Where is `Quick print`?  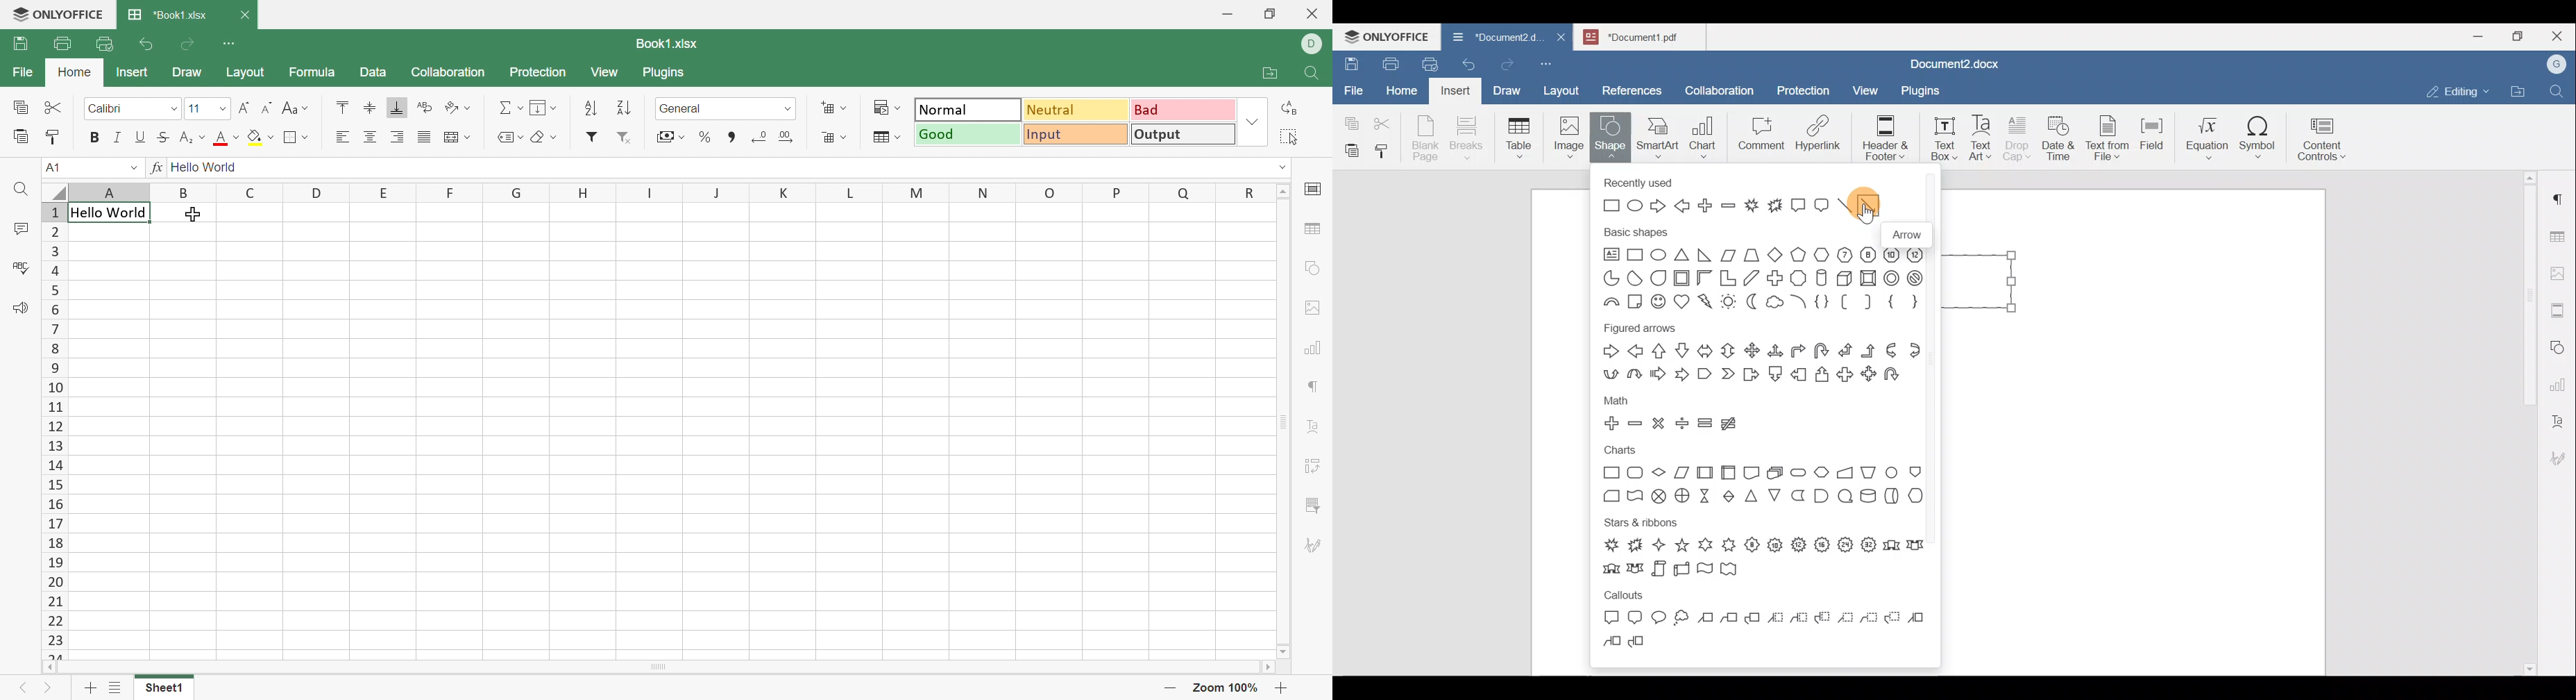 Quick print is located at coordinates (104, 44).